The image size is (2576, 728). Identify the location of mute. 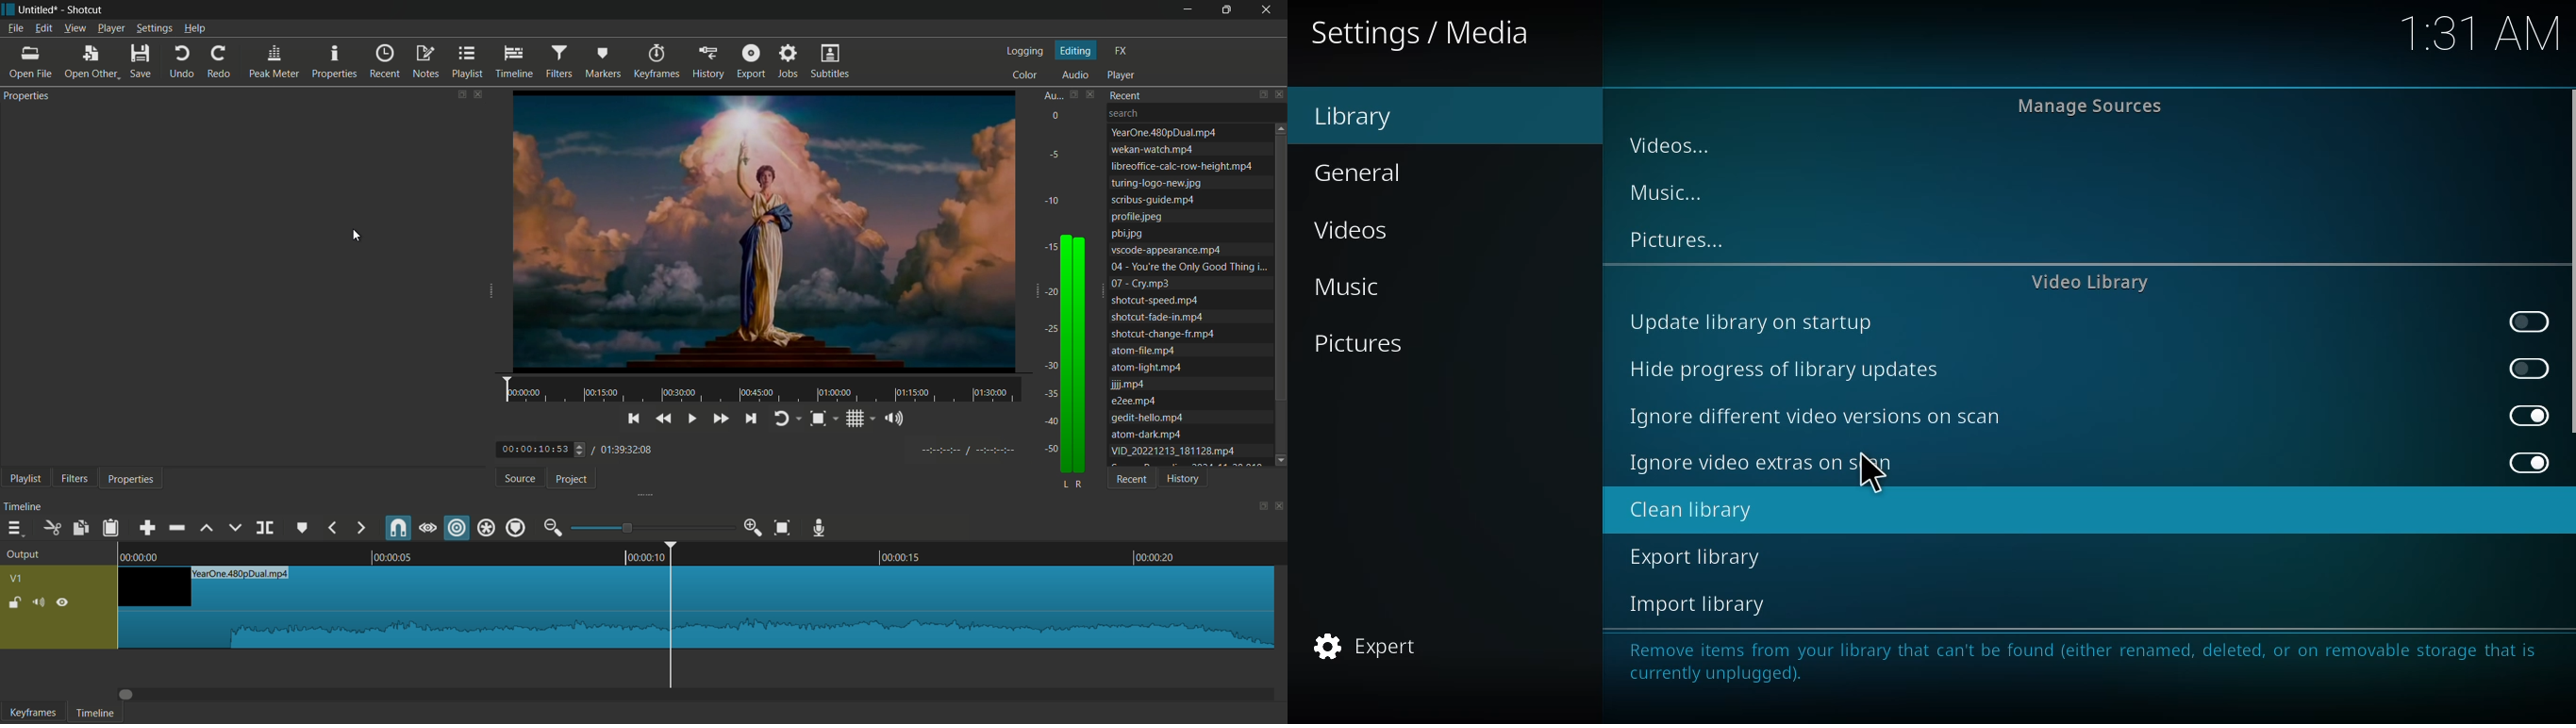
(41, 603).